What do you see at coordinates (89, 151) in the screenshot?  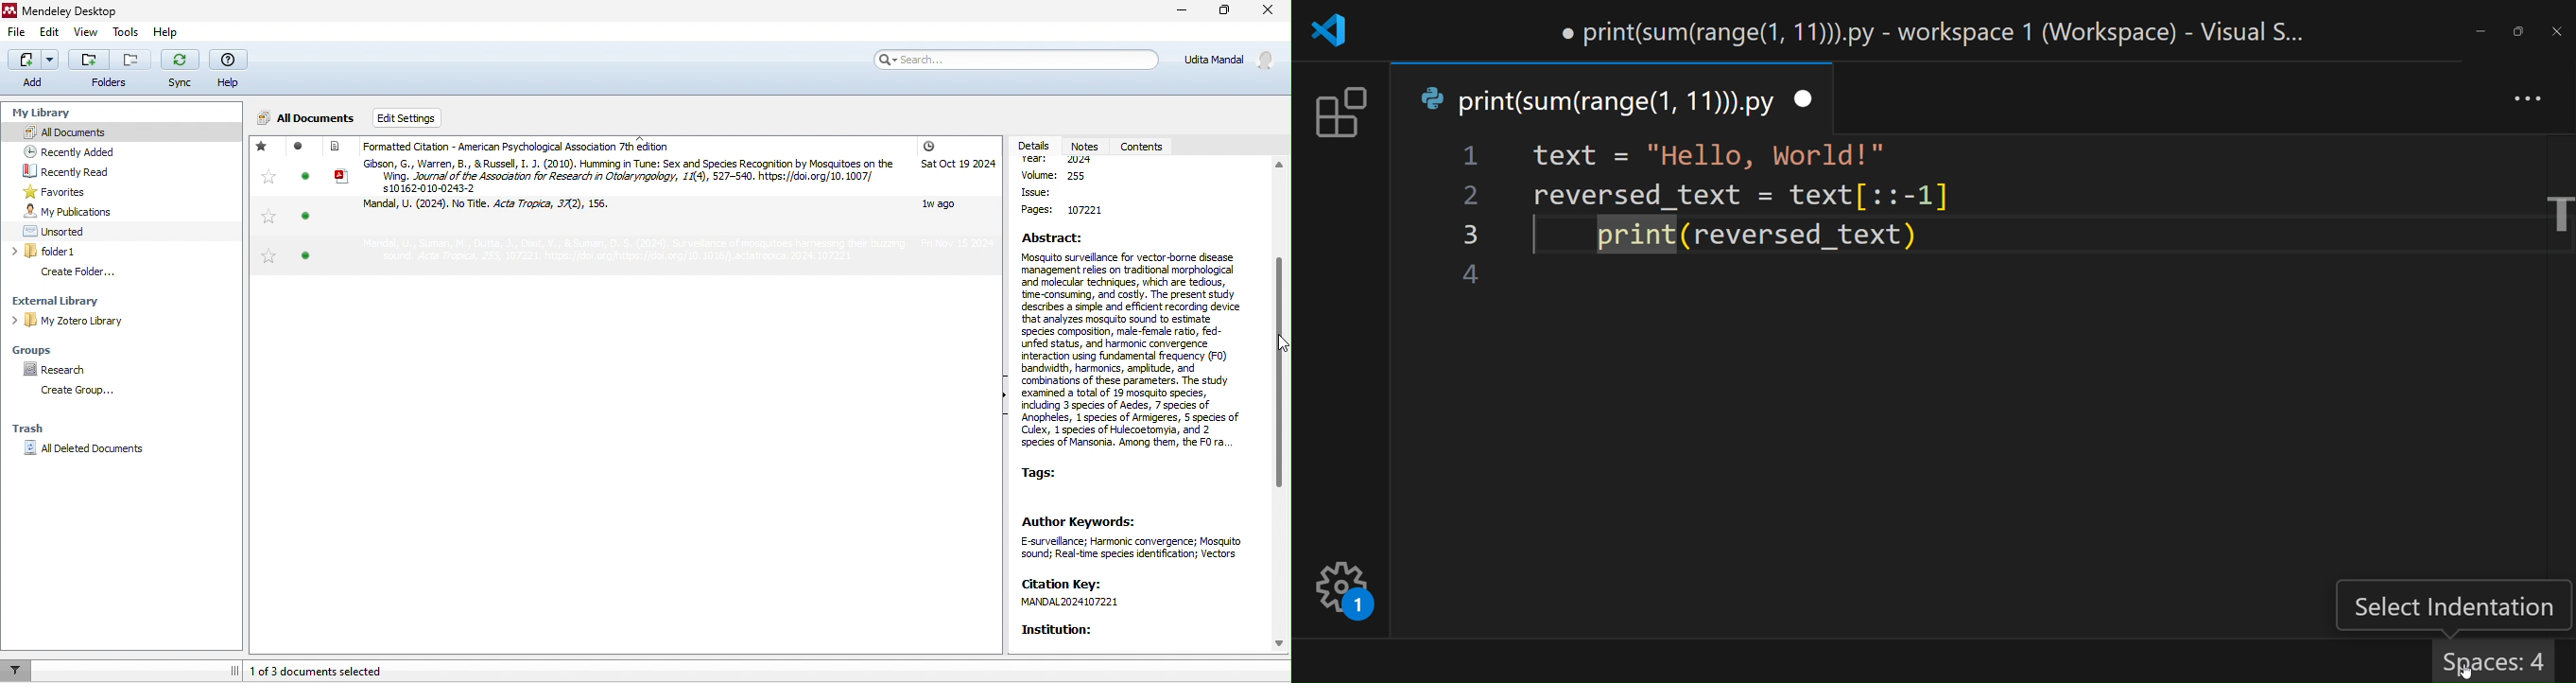 I see `recently added` at bounding box center [89, 151].